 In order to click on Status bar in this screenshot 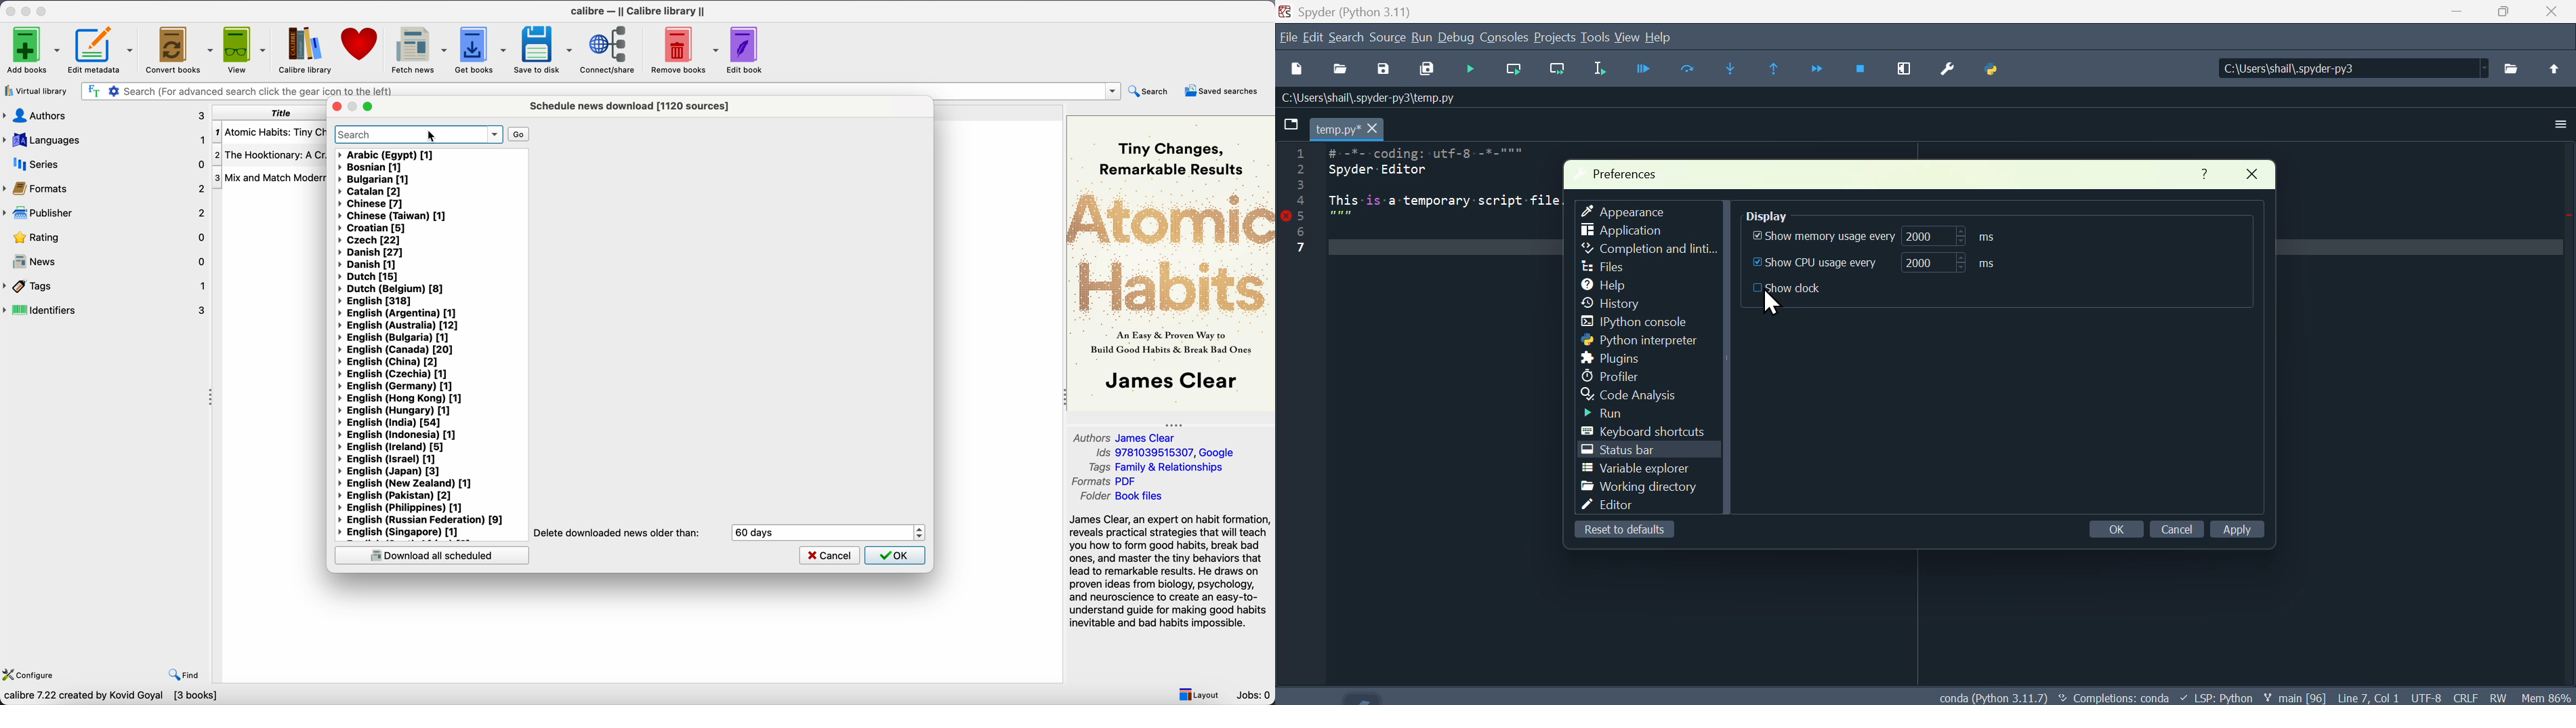, I will do `click(1622, 451)`.